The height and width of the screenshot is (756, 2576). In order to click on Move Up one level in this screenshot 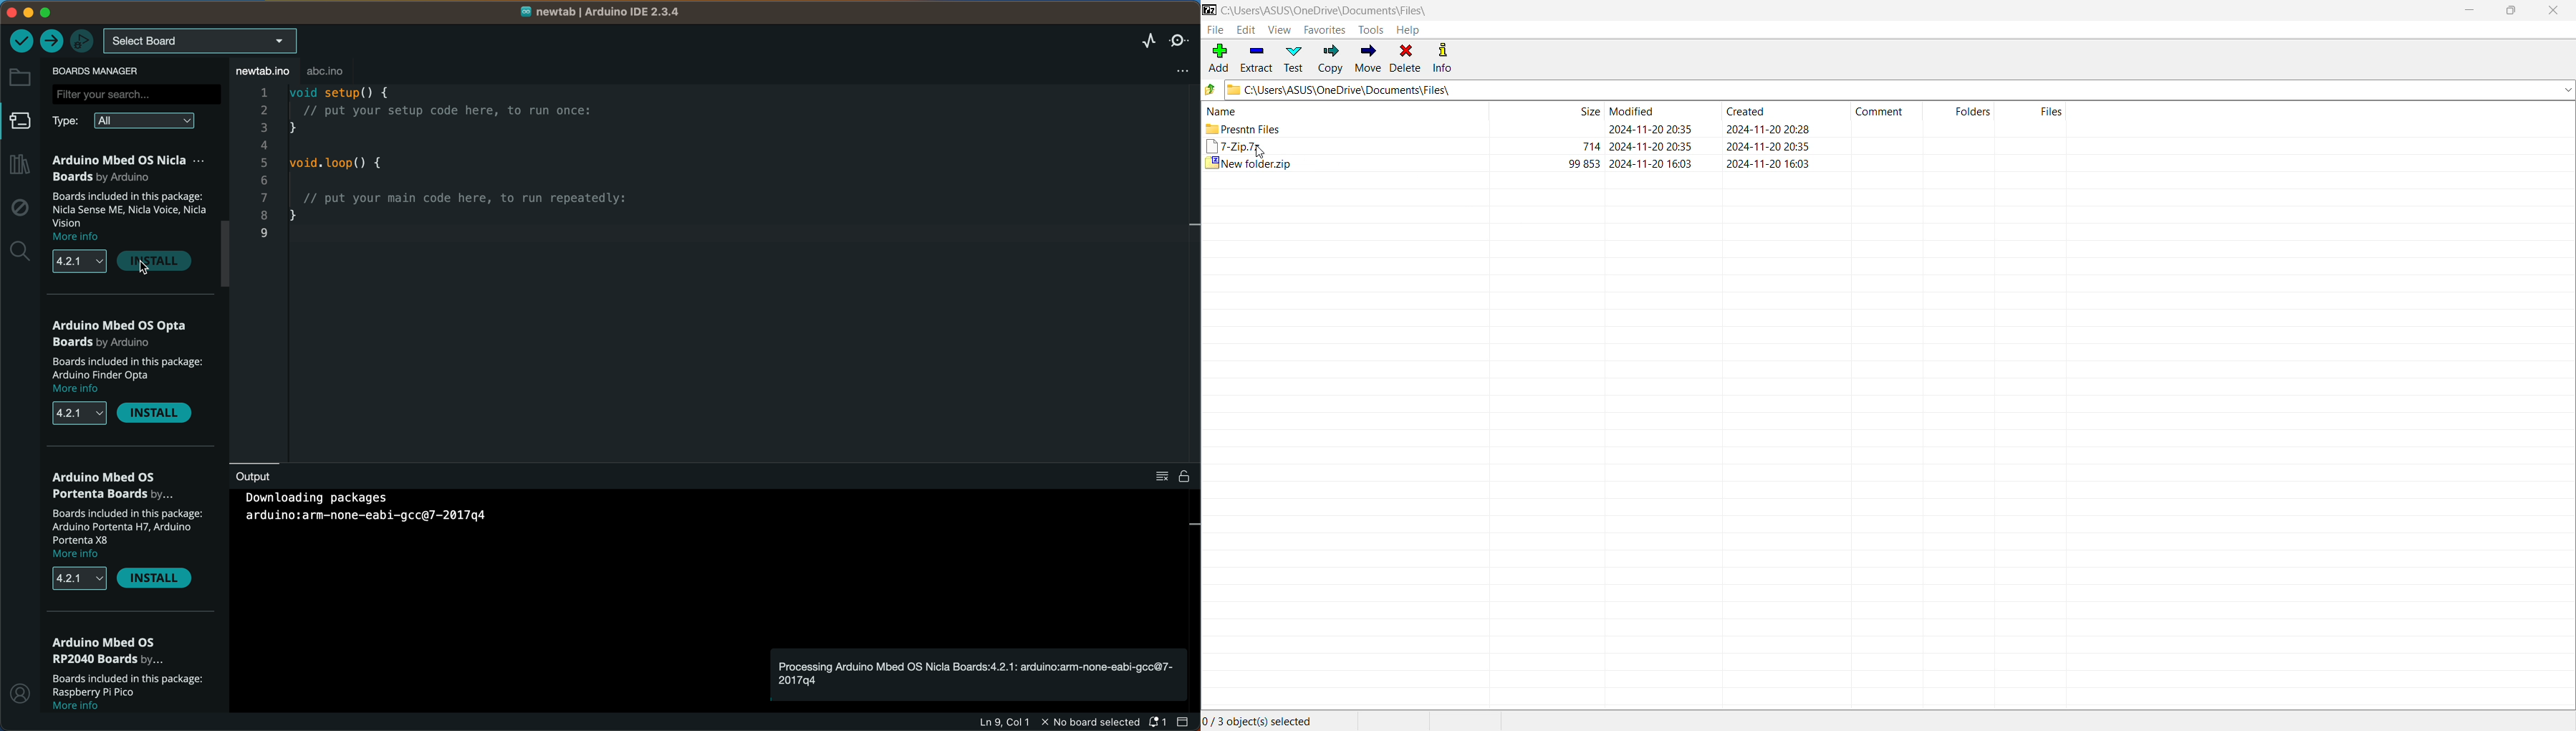, I will do `click(1211, 89)`.